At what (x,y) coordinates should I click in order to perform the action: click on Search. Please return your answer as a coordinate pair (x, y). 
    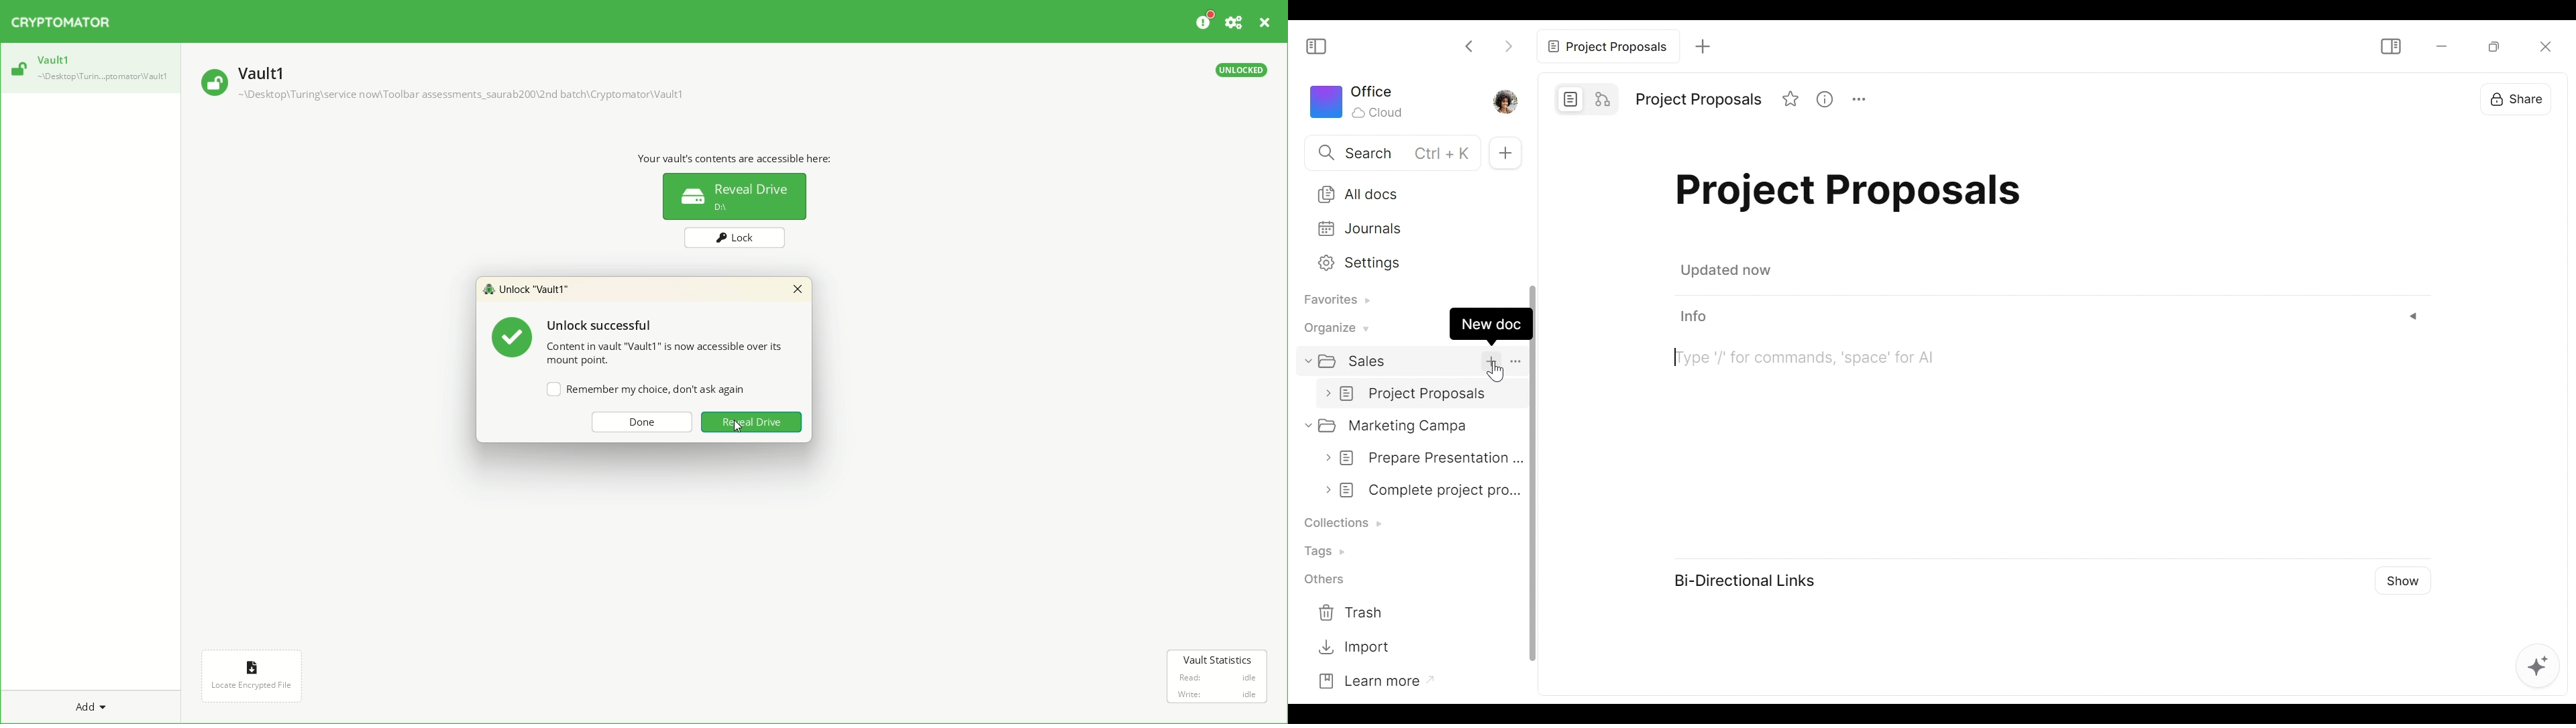
    Looking at the image, I should click on (1389, 152).